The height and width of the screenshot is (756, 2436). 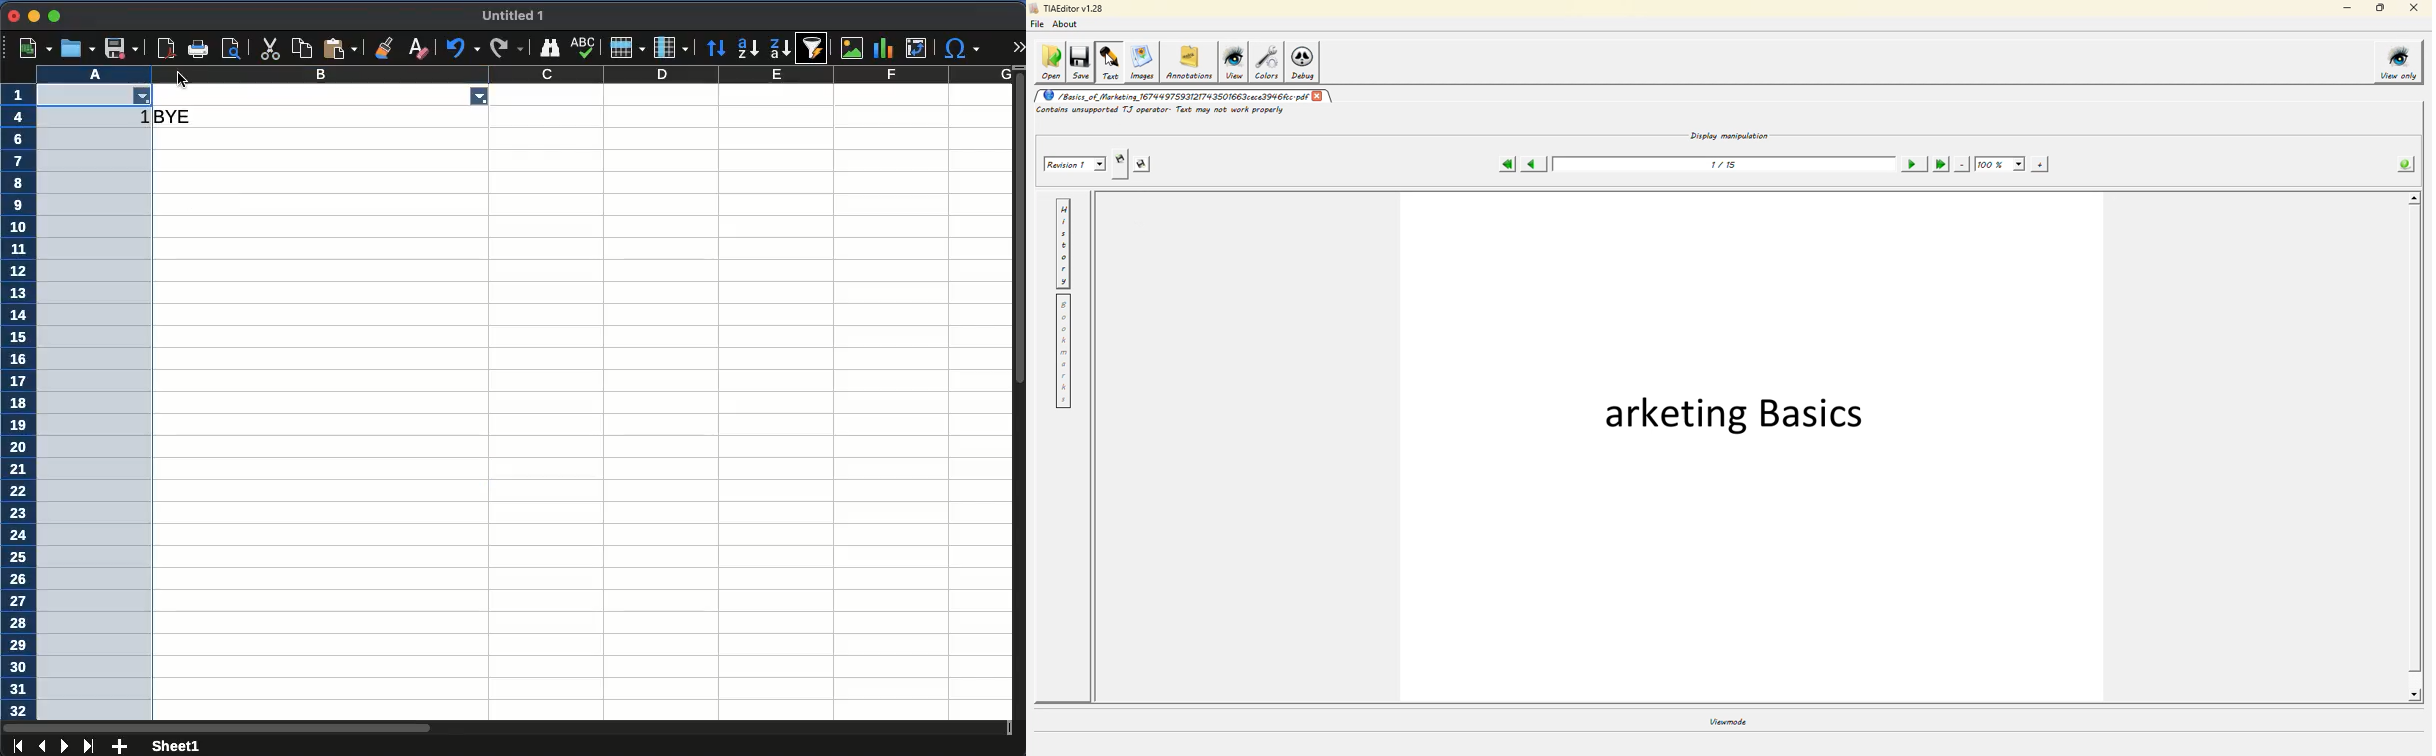 I want to click on 1, so click(x=142, y=119).